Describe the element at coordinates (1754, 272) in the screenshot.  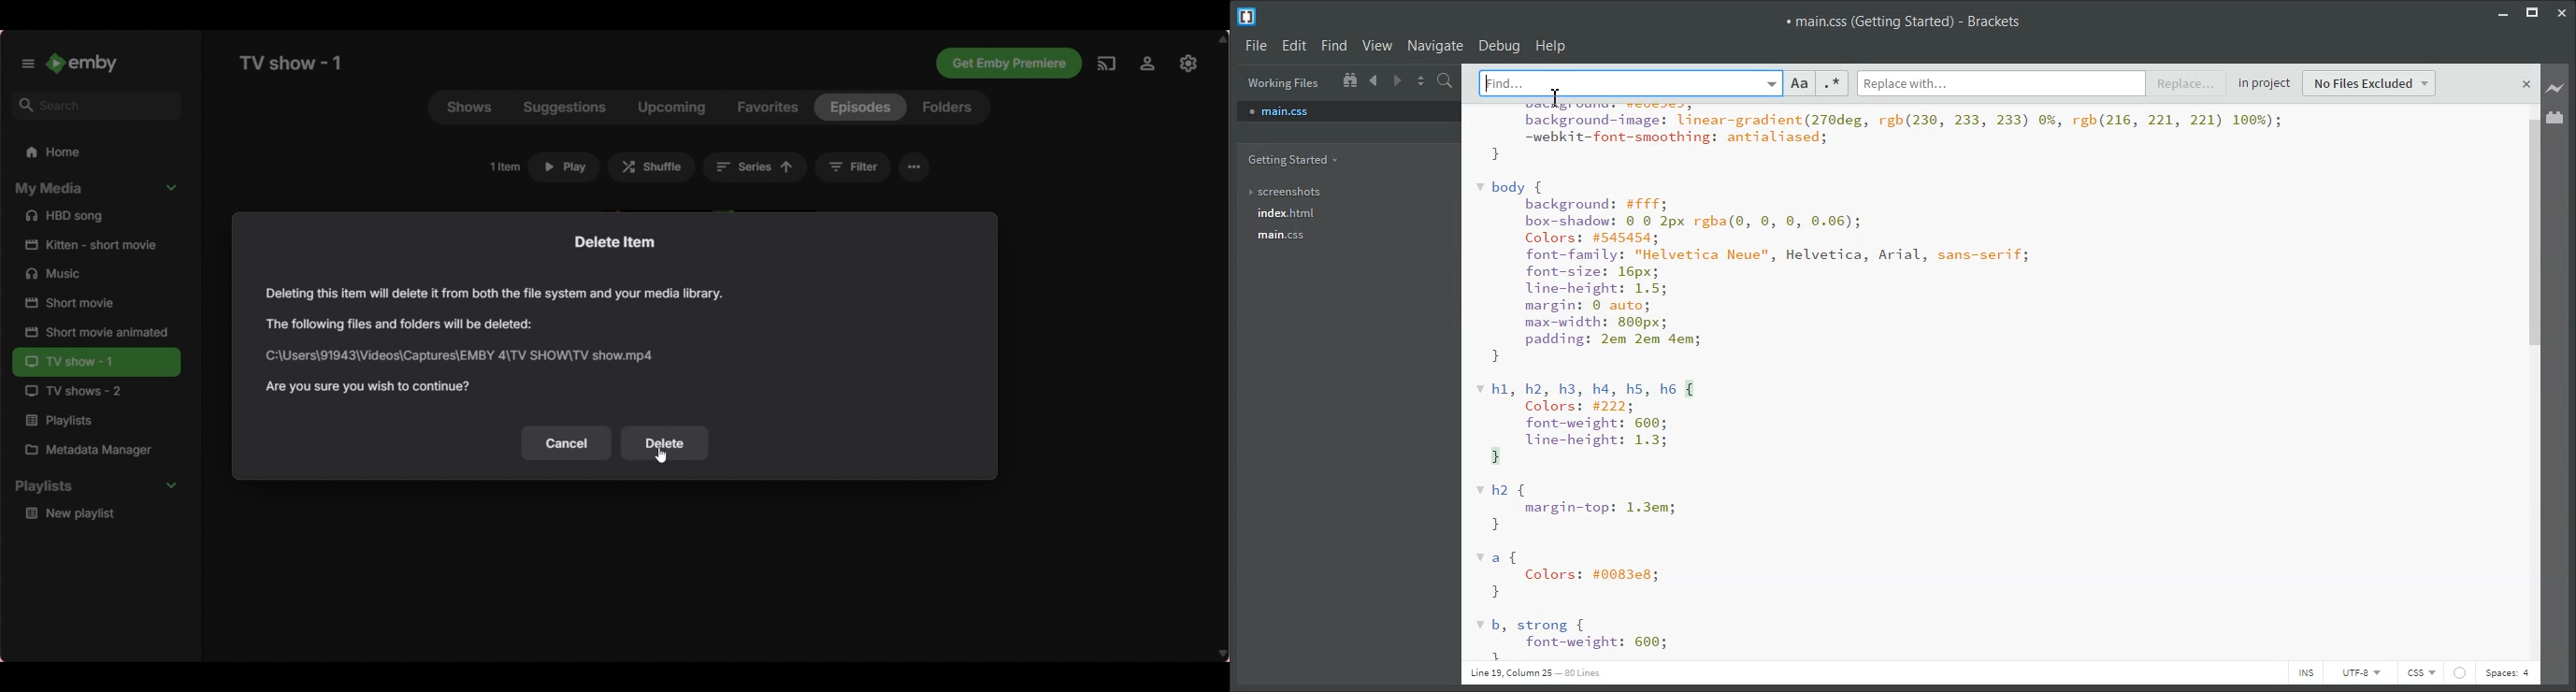
I see `body {
background: #fff;
box-shadow: © 8 2px rgba(®, 0, ©, 0.06);
Colors: #545454;
font-family: "Helvetica Neue", Helvetica, Arial, sans-serif;
font-size: 16px;
line-height: 1.5;
margin: © auto;
max-width: 800px;
padding: 2em 2em dem;
}` at that location.